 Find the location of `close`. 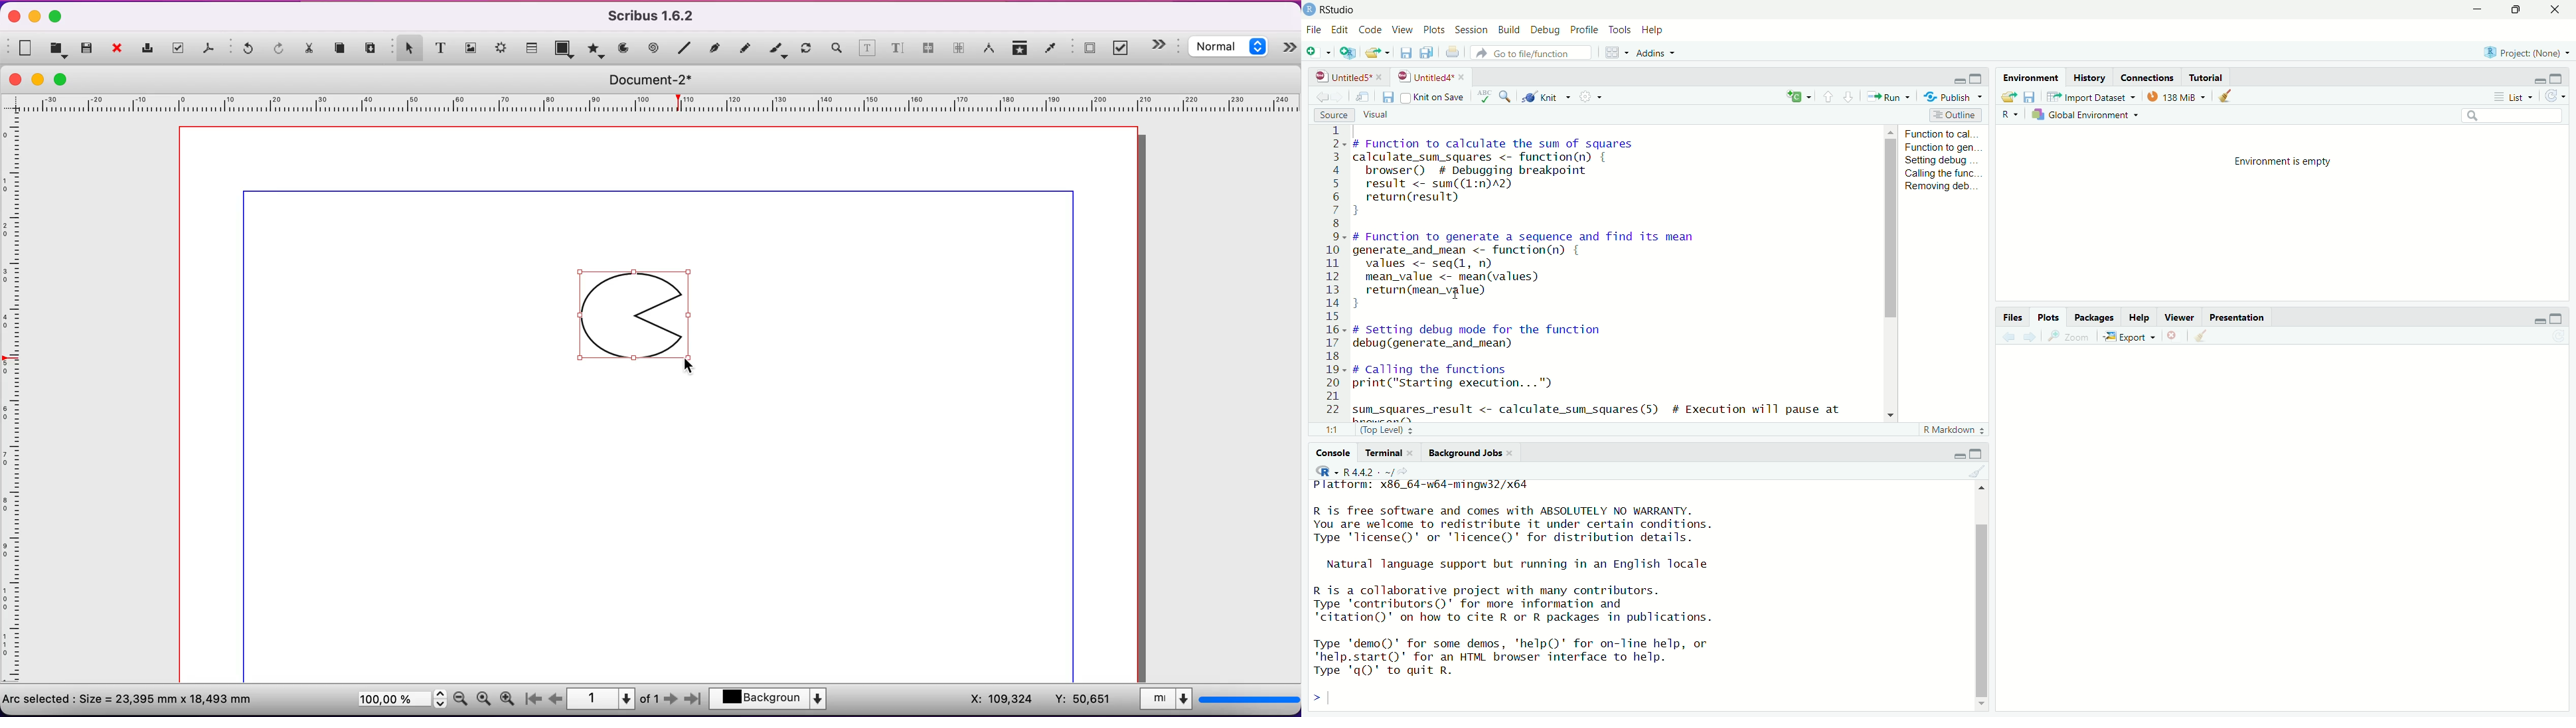

close is located at coordinates (1514, 453).